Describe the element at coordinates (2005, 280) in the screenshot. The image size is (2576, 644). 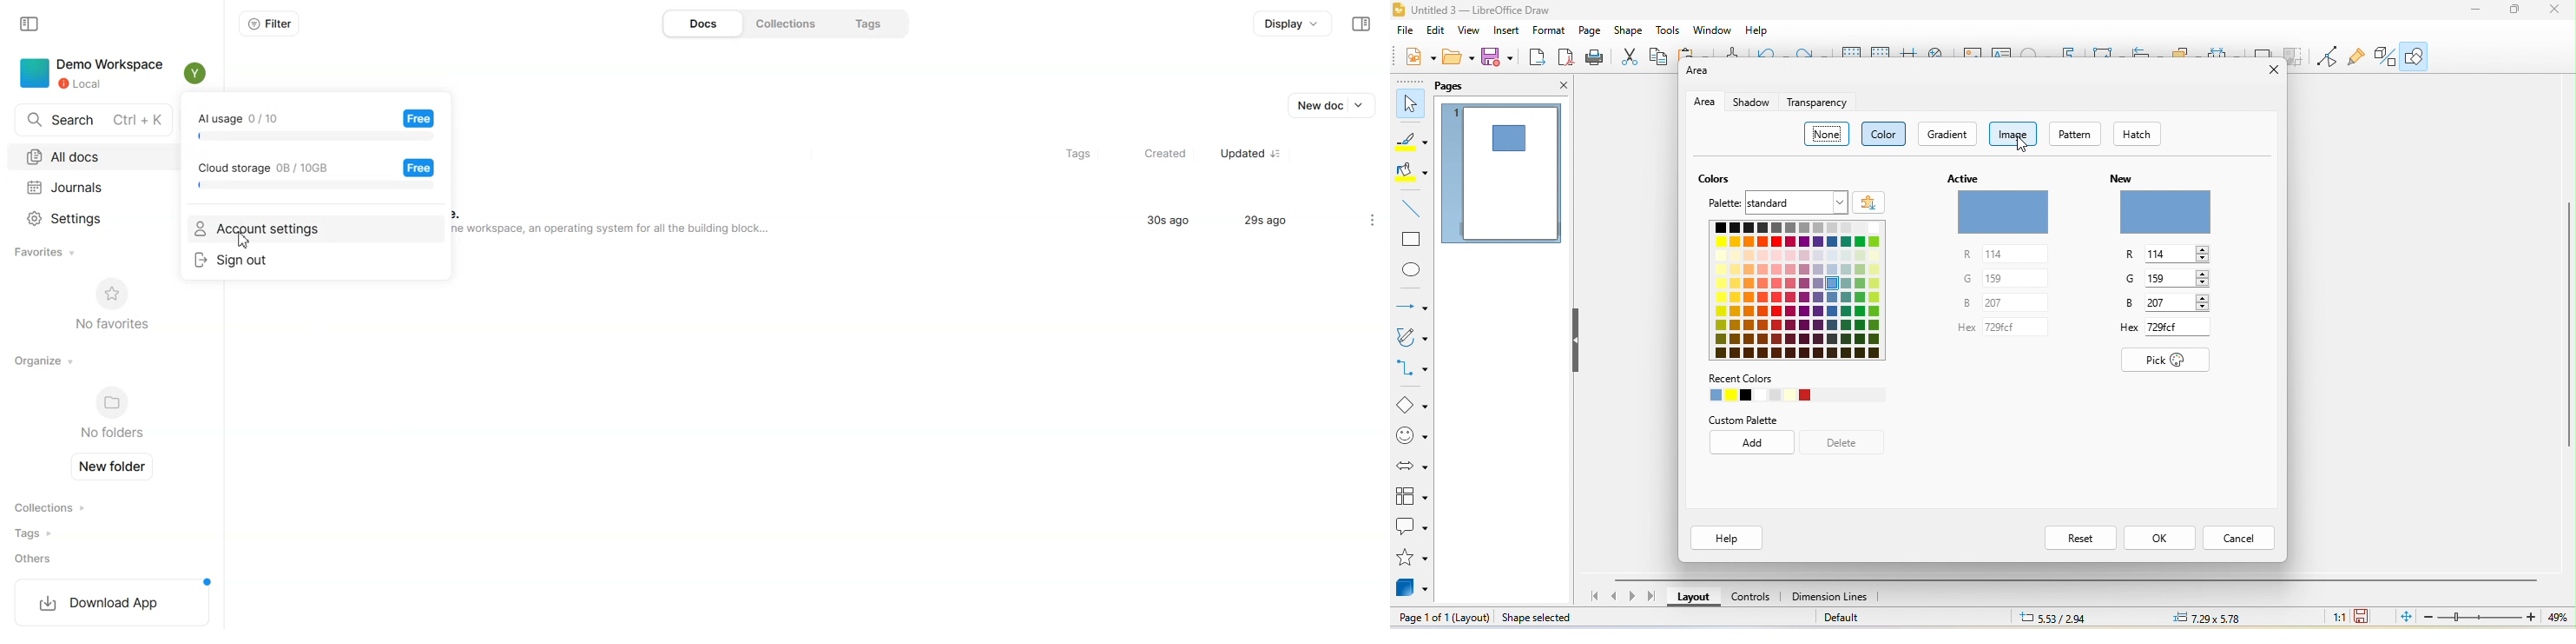
I see `g 159` at that location.